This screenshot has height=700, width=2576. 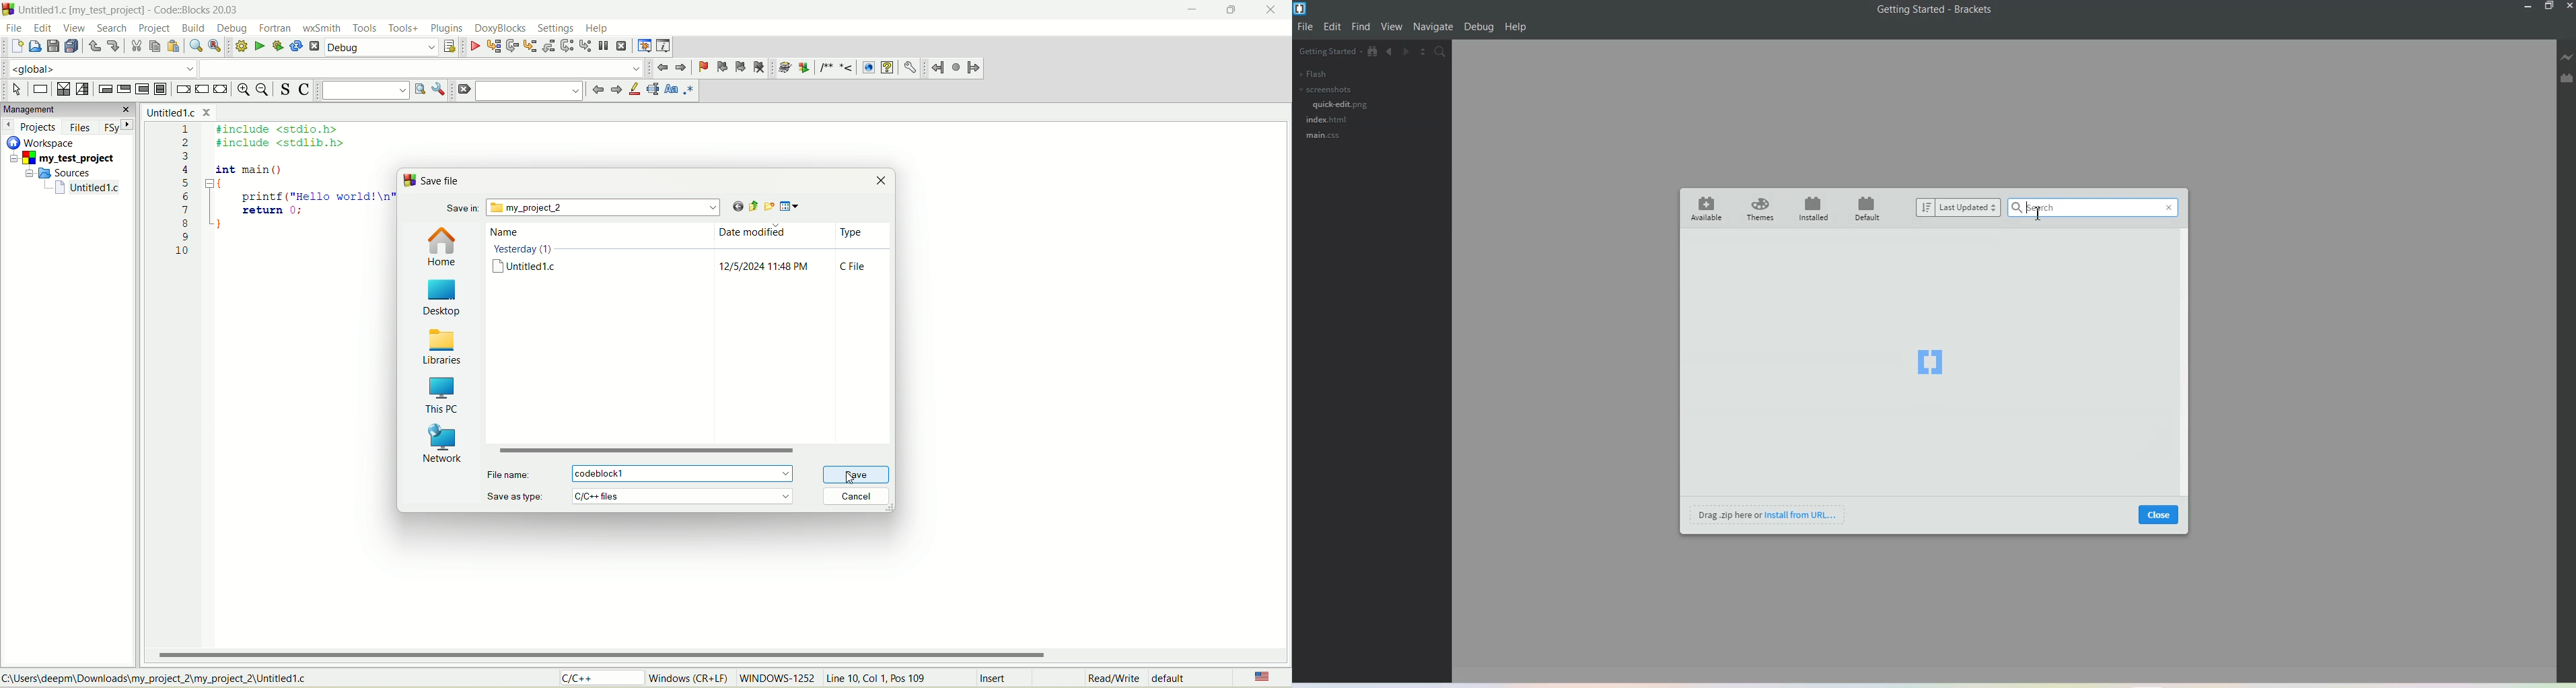 I want to click on debug, so click(x=234, y=28).